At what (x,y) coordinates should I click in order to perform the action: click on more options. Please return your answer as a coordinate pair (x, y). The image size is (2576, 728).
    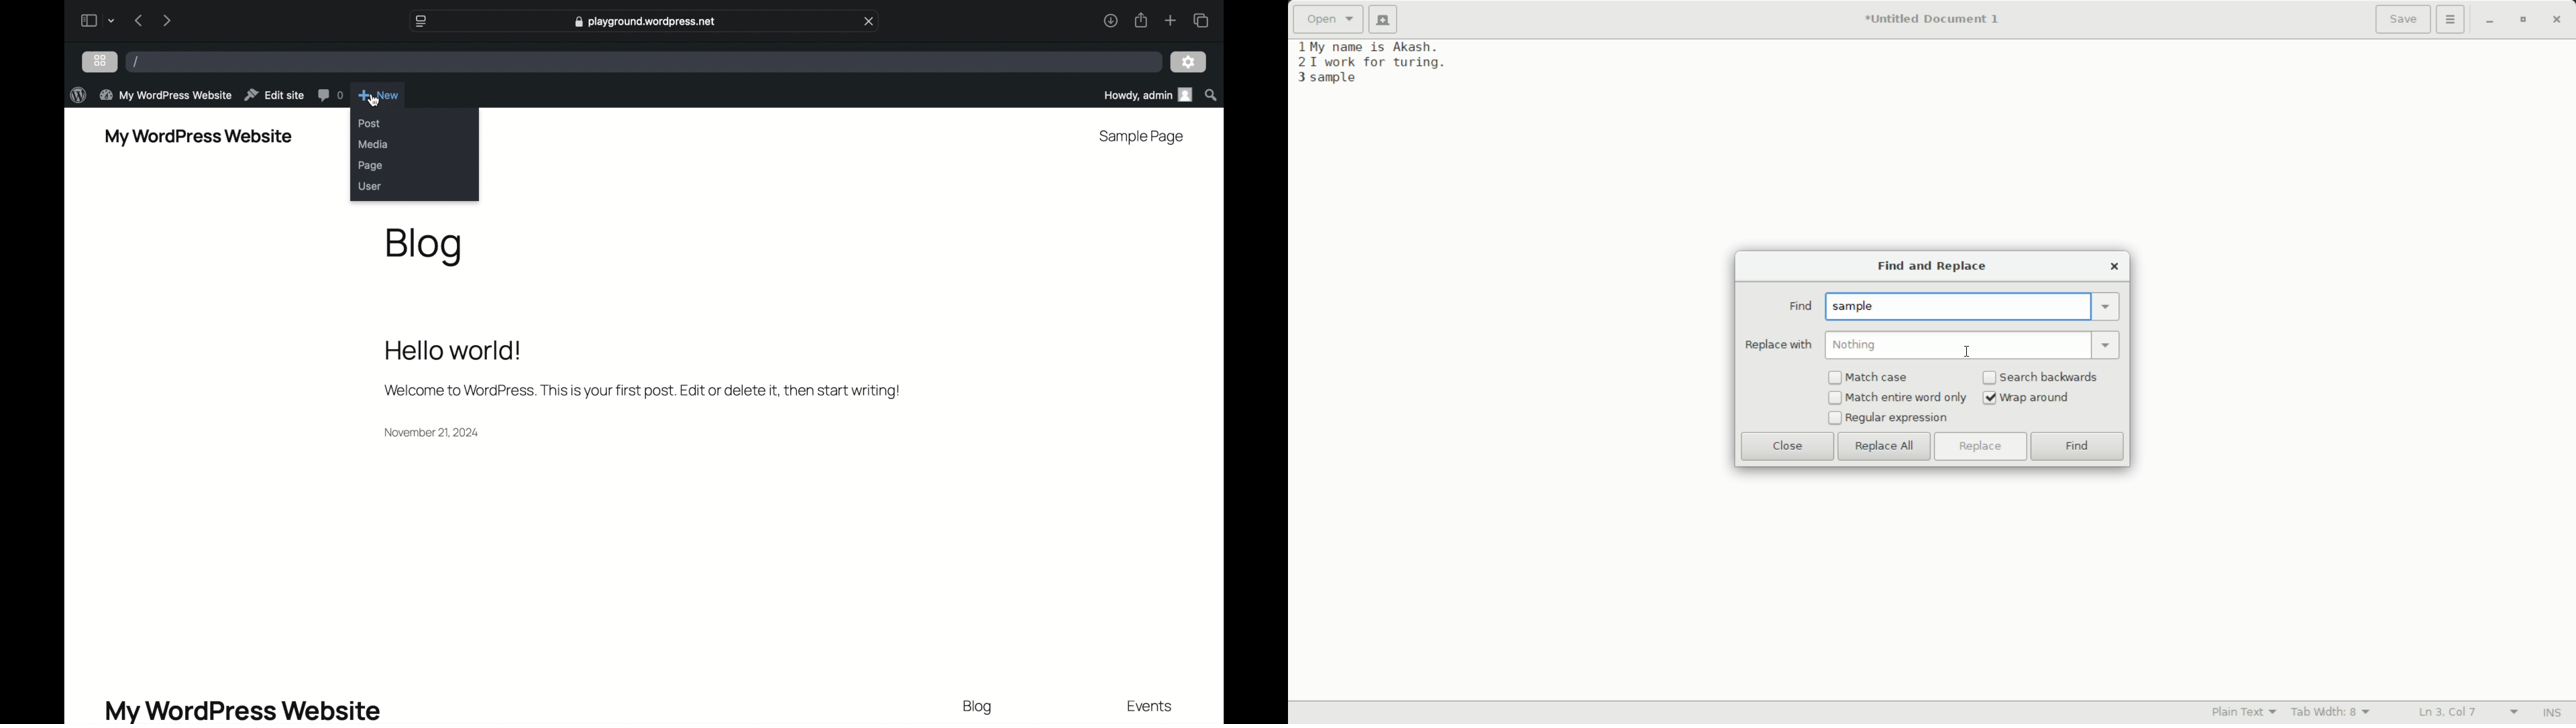
    Looking at the image, I should click on (2452, 19).